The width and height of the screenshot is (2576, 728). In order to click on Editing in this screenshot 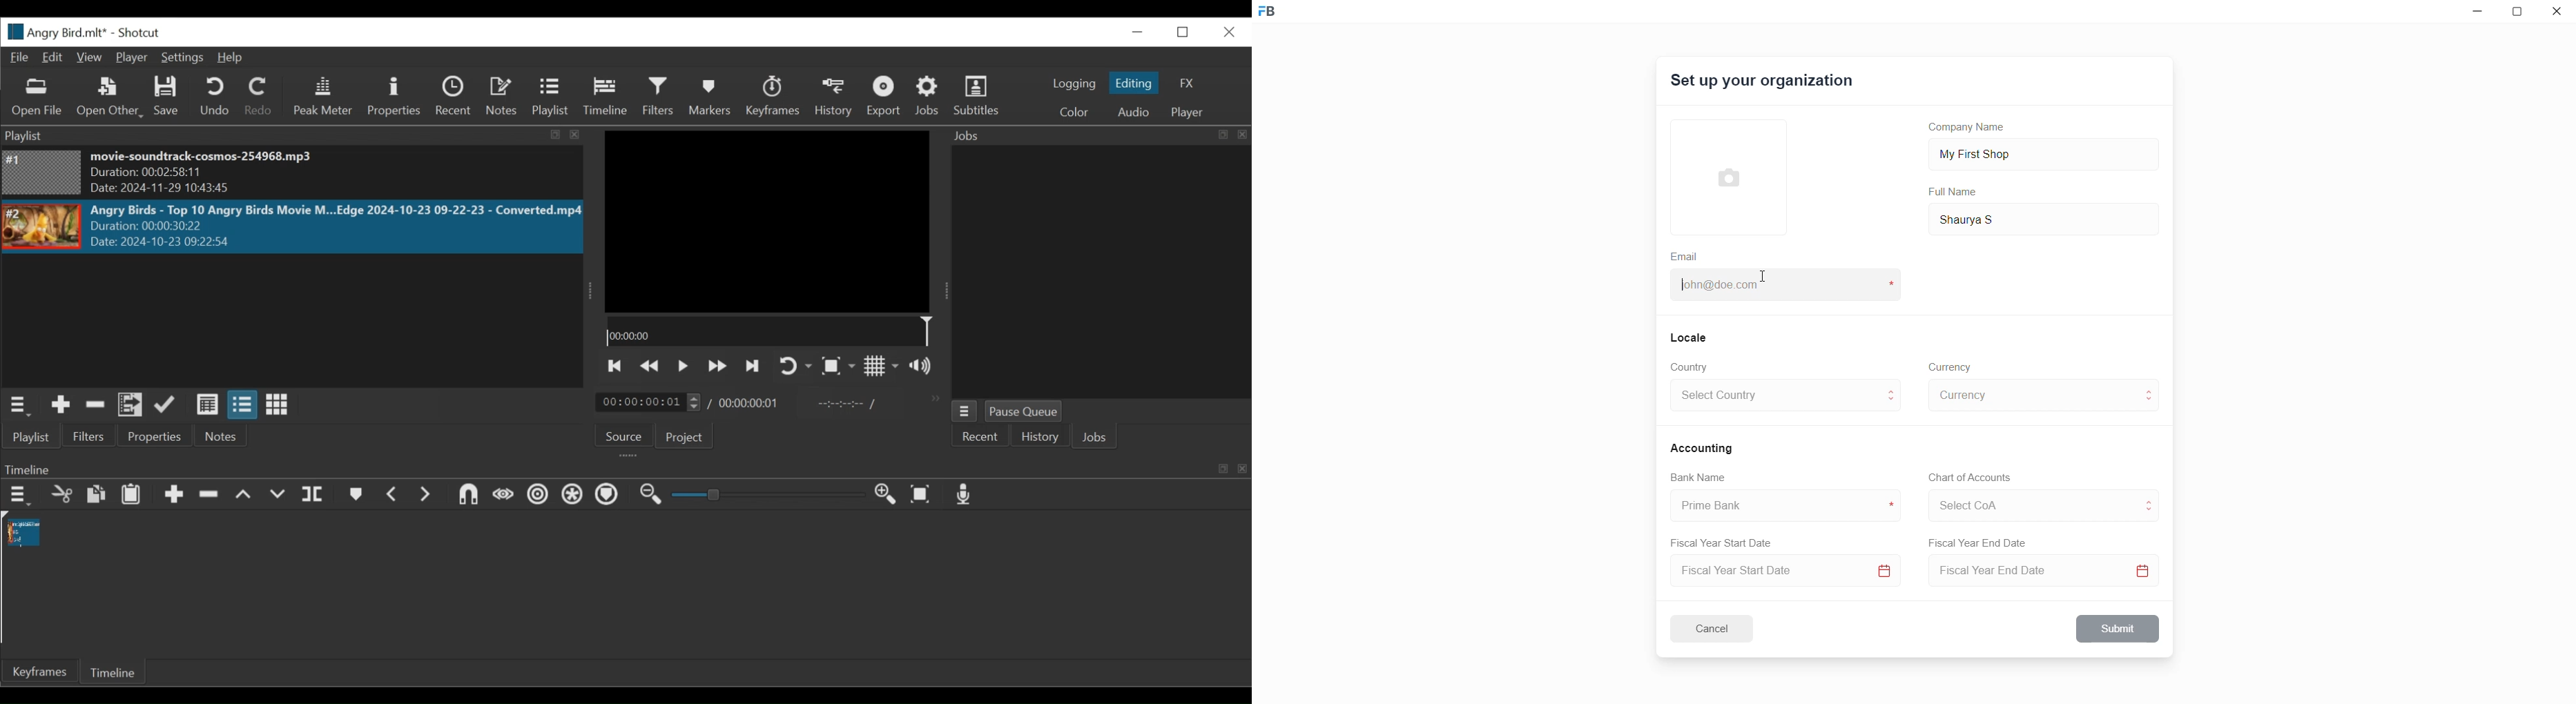, I will do `click(1134, 83)`.